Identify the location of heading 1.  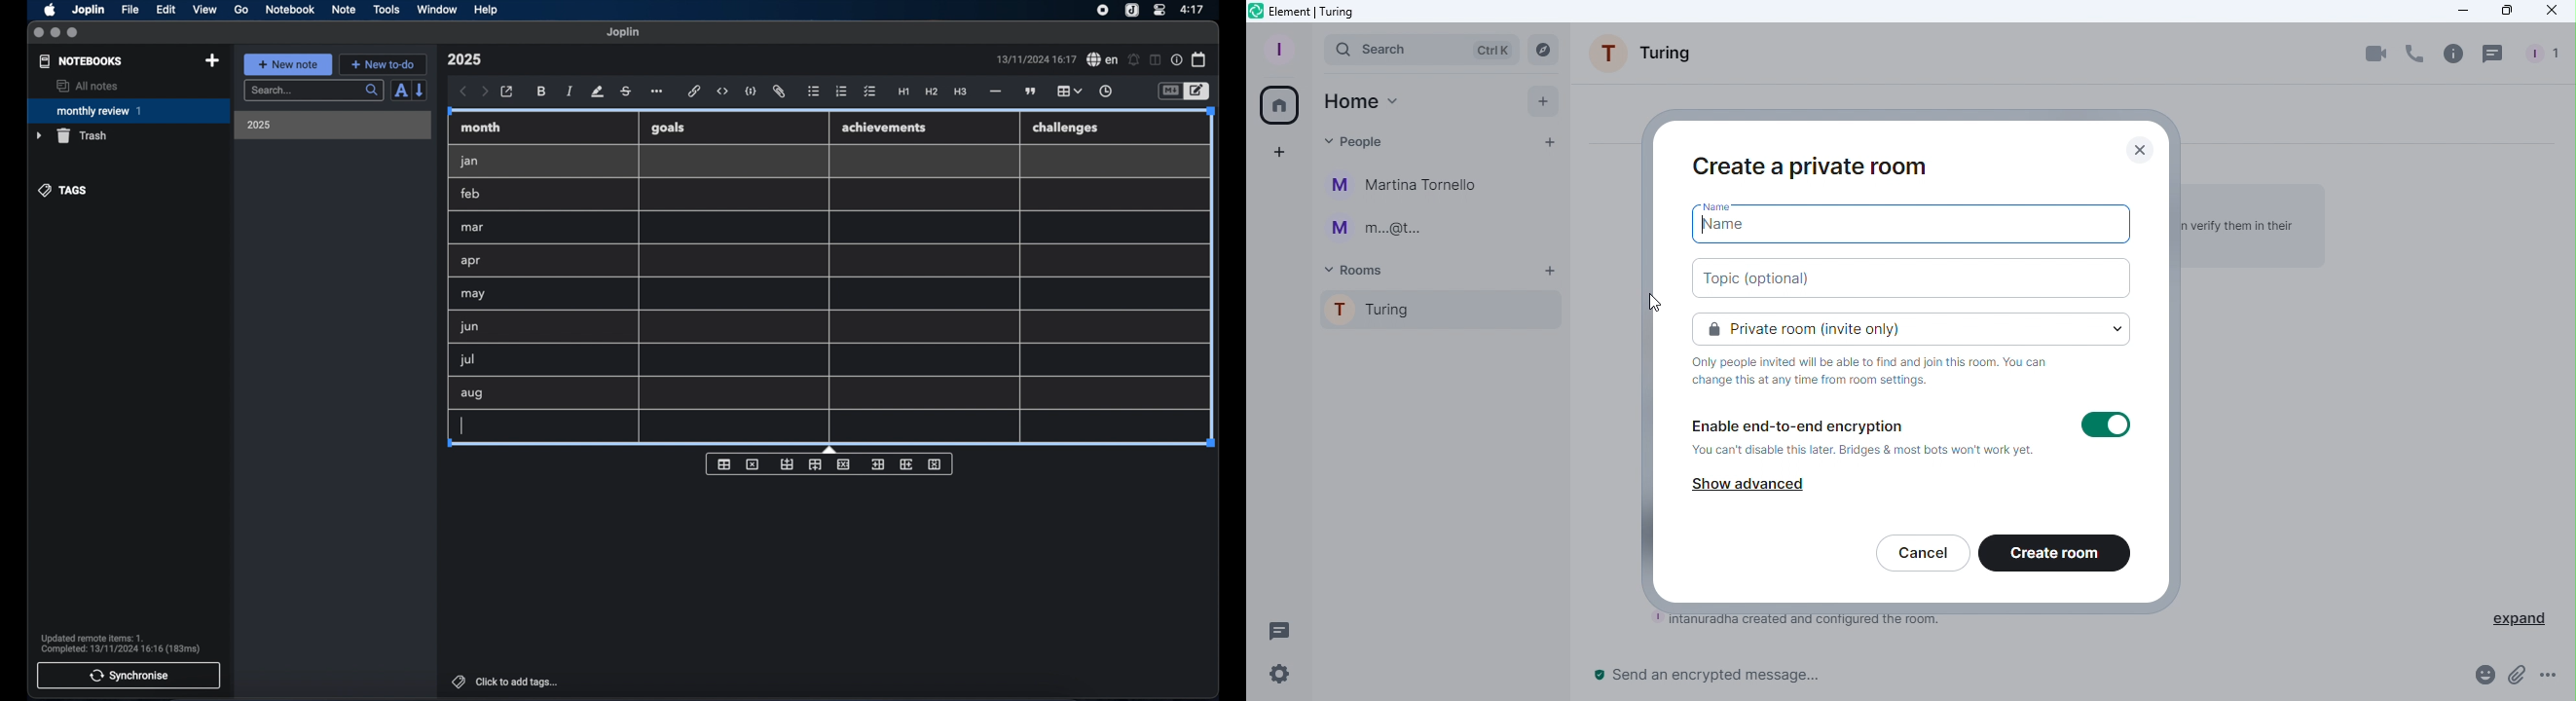
(904, 92).